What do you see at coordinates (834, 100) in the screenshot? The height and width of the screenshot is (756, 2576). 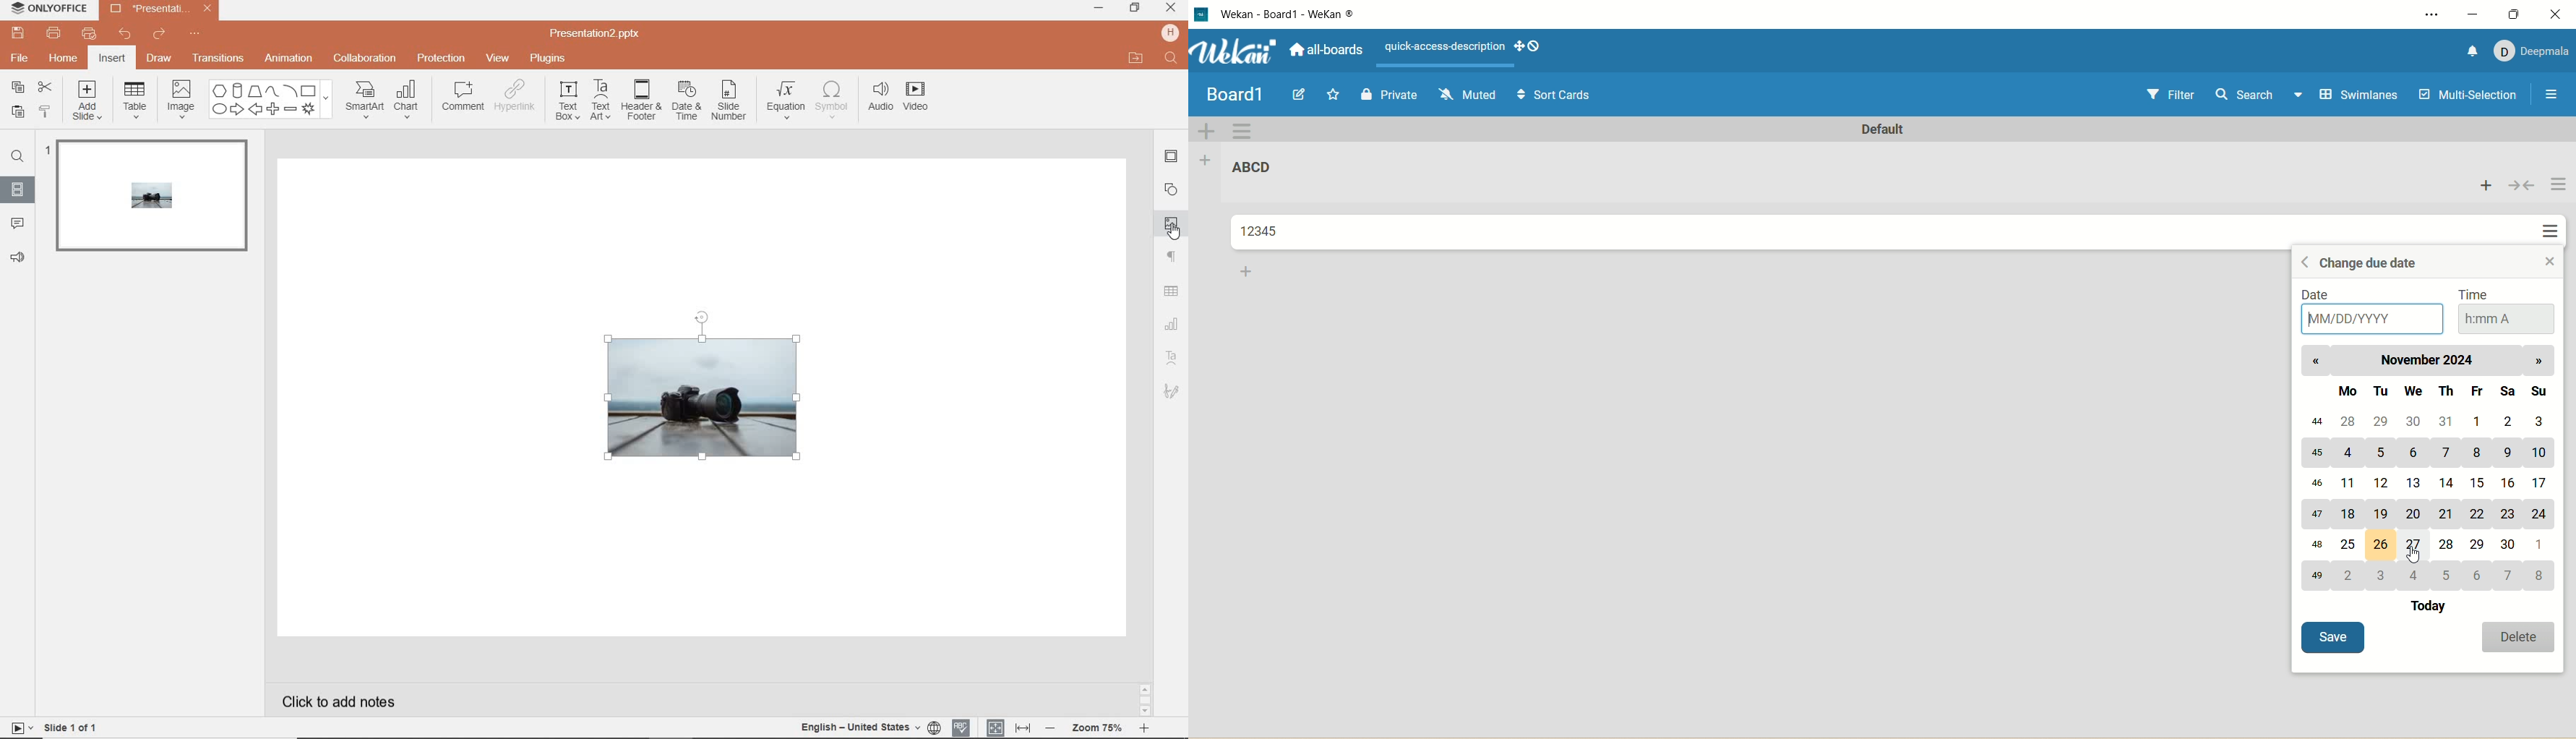 I see `symbol` at bounding box center [834, 100].